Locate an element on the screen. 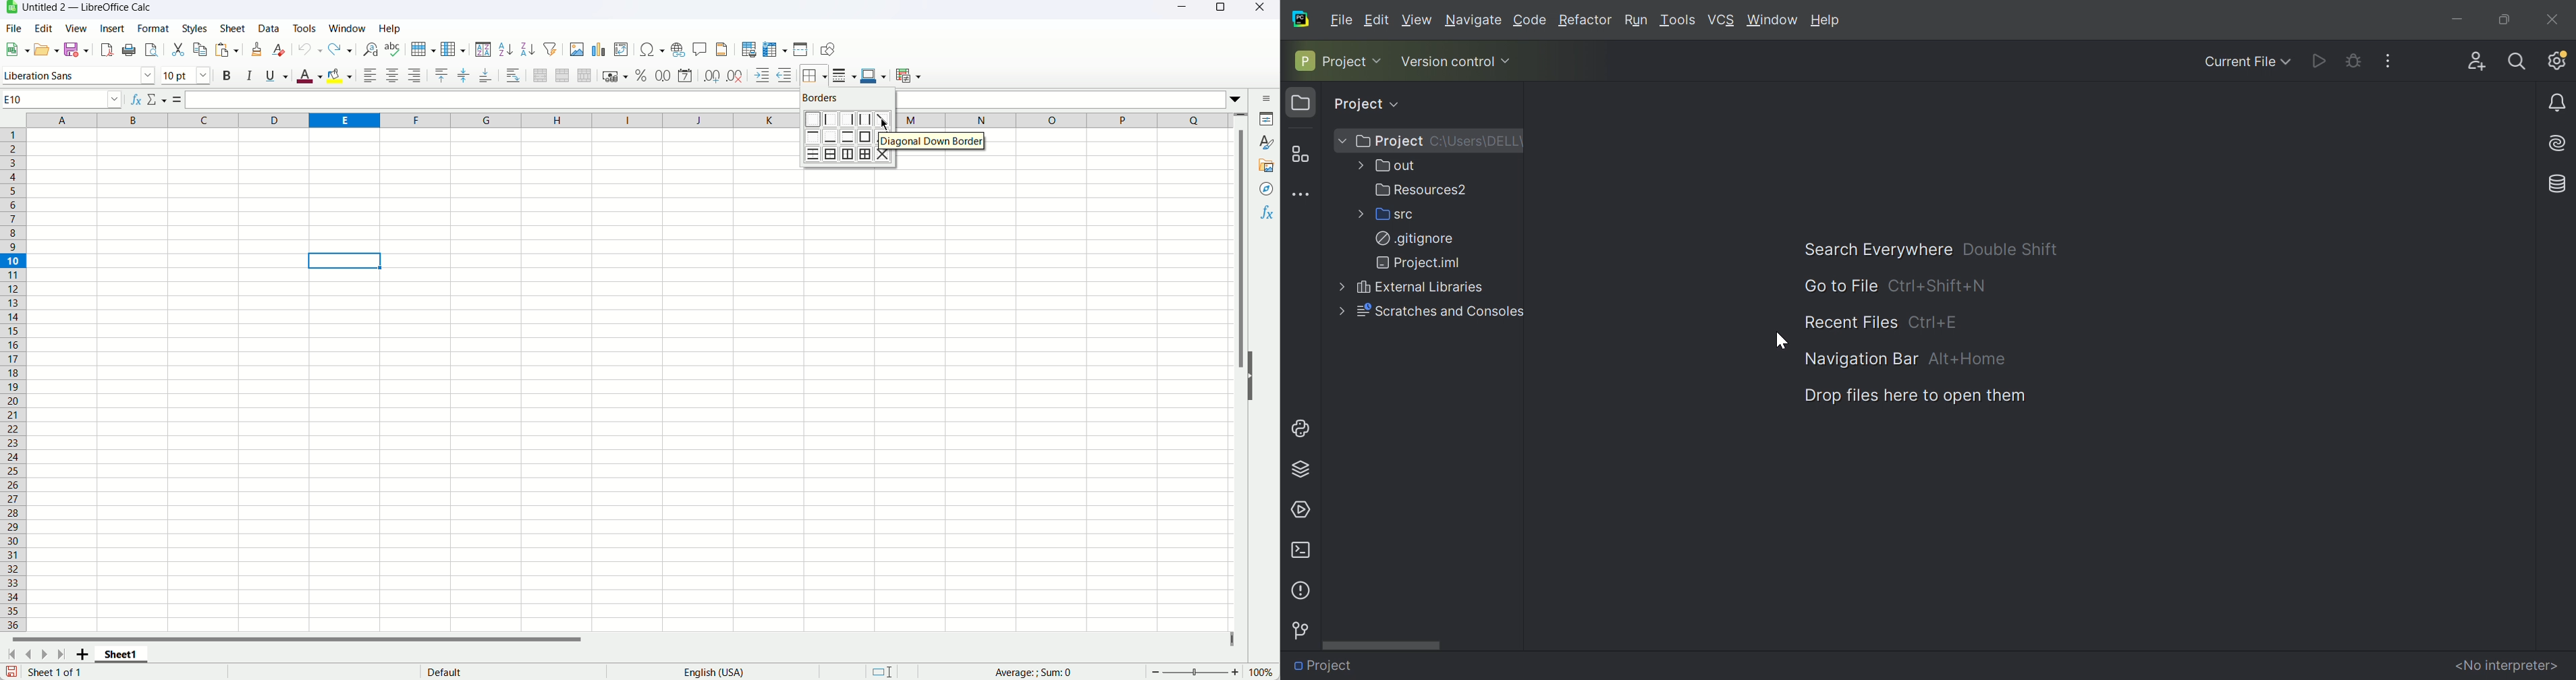 Image resolution: width=2576 pixels, height=700 pixels. Gallery is located at coordinates (1266, 167).